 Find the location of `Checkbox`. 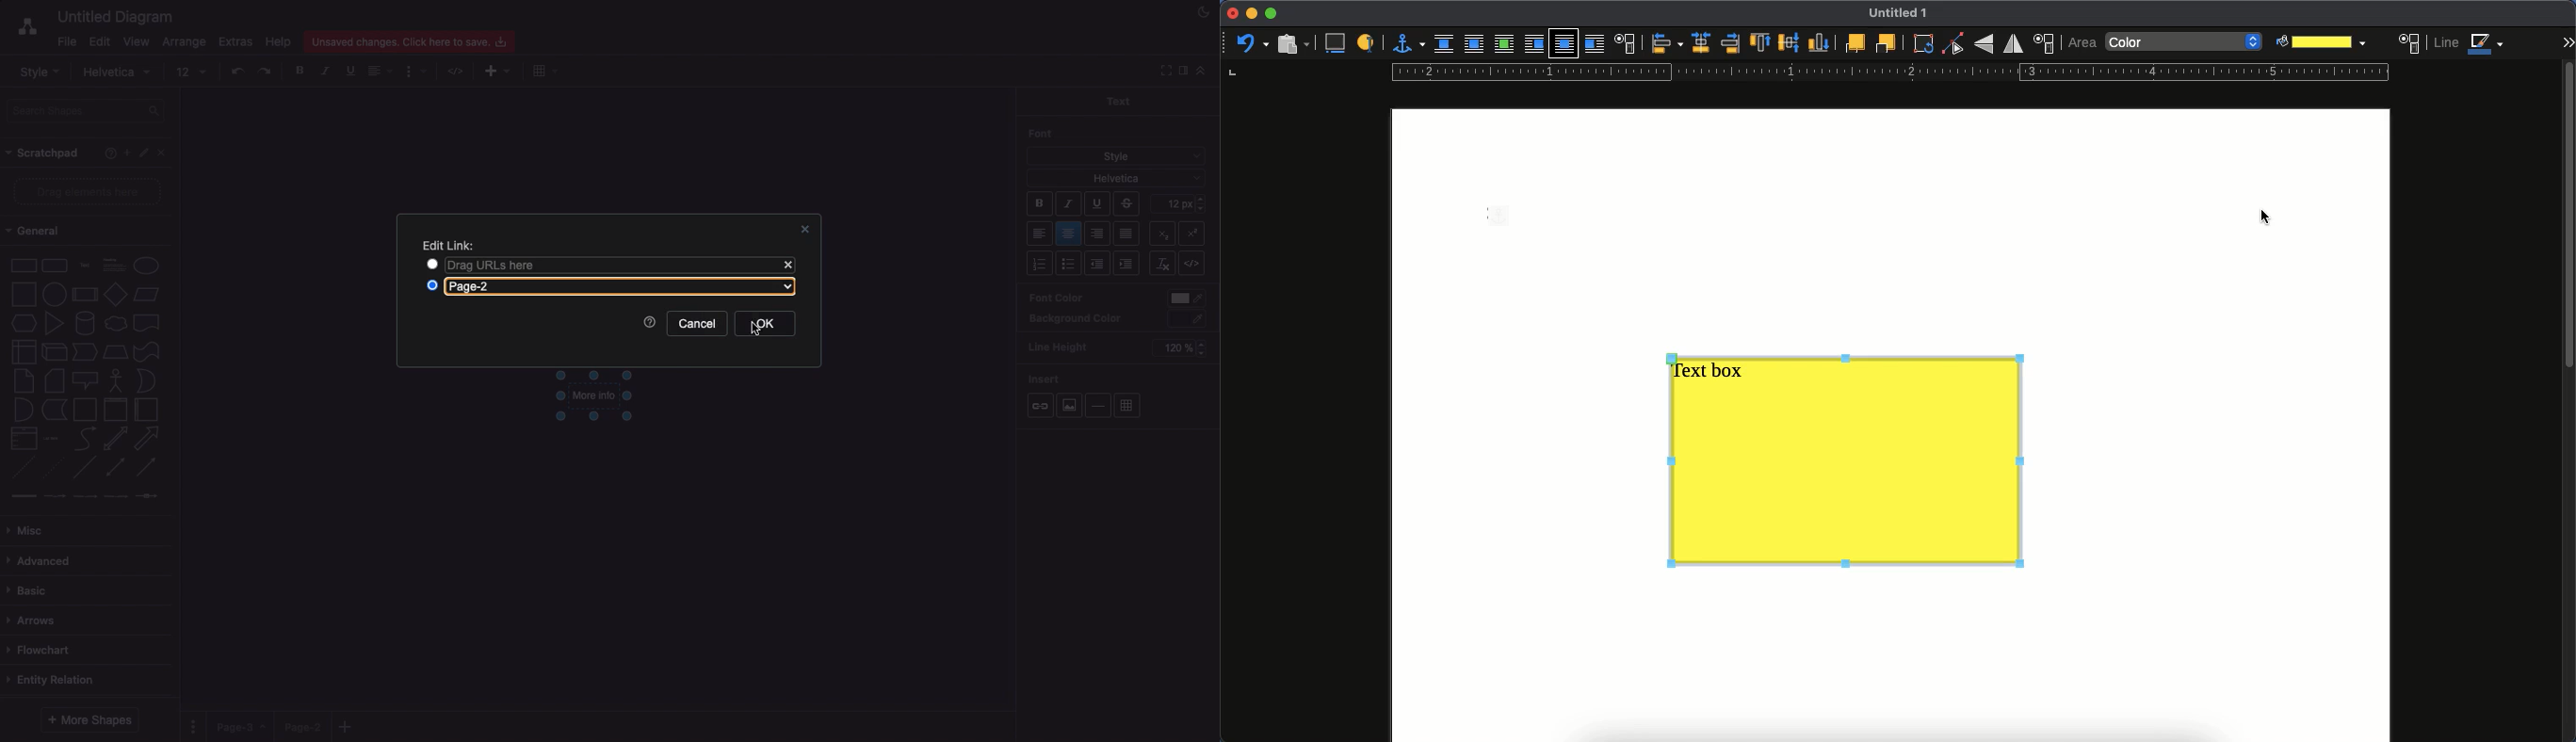

Checkbox is located at coordinates (434, 286).